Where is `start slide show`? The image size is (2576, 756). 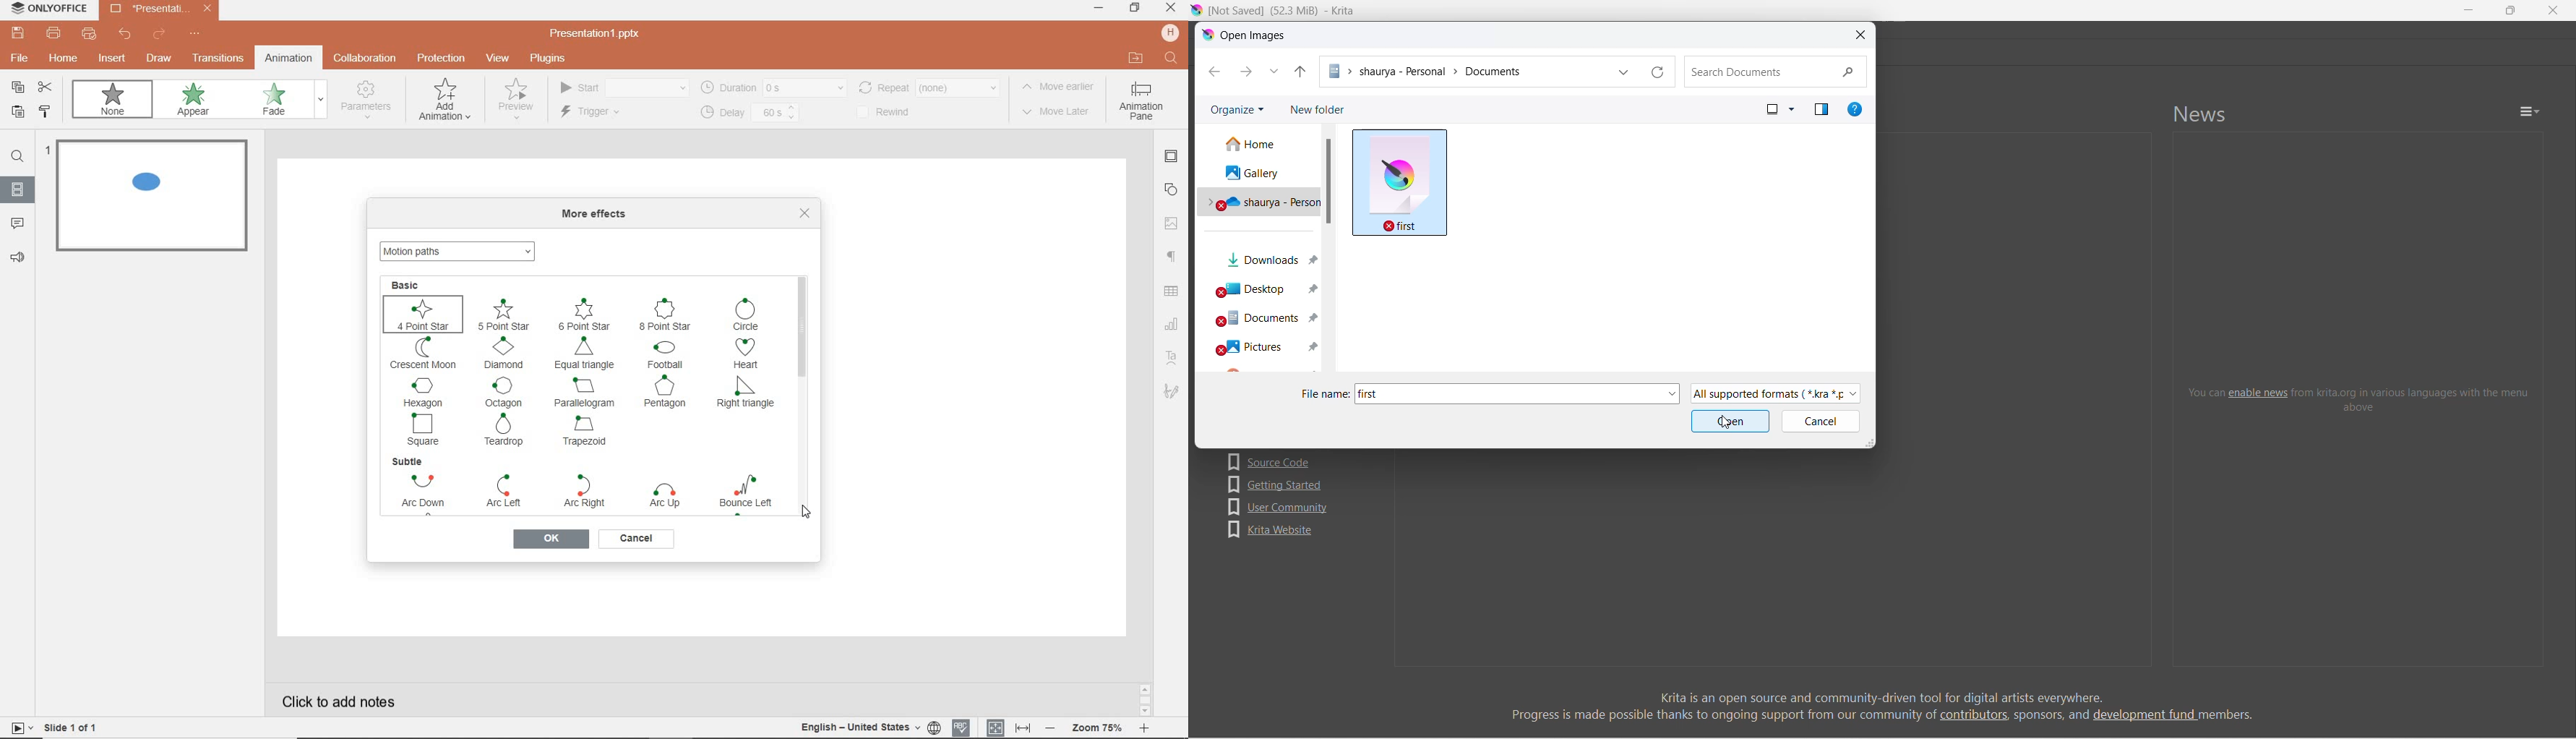
start slide show is located at coordinates (17, 728).